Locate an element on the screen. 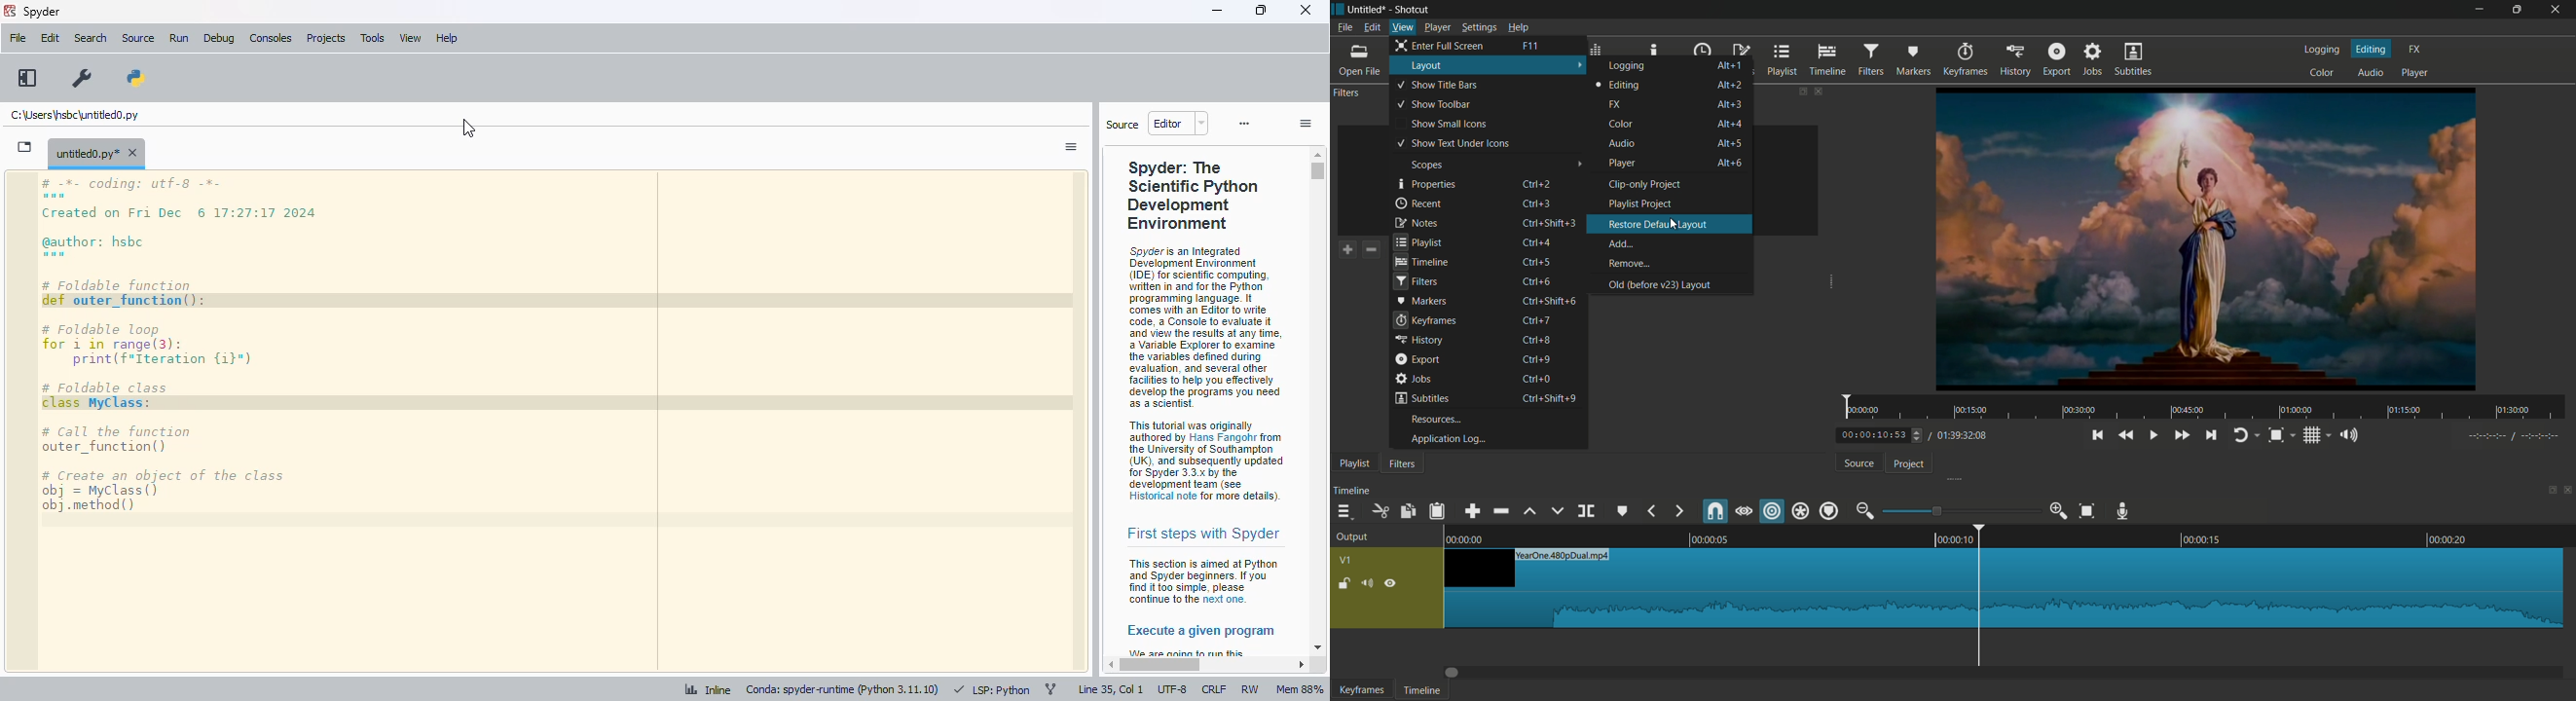 The height and width of the screenshot is (728, 2576). logging is located at coordinates (1628, 66).